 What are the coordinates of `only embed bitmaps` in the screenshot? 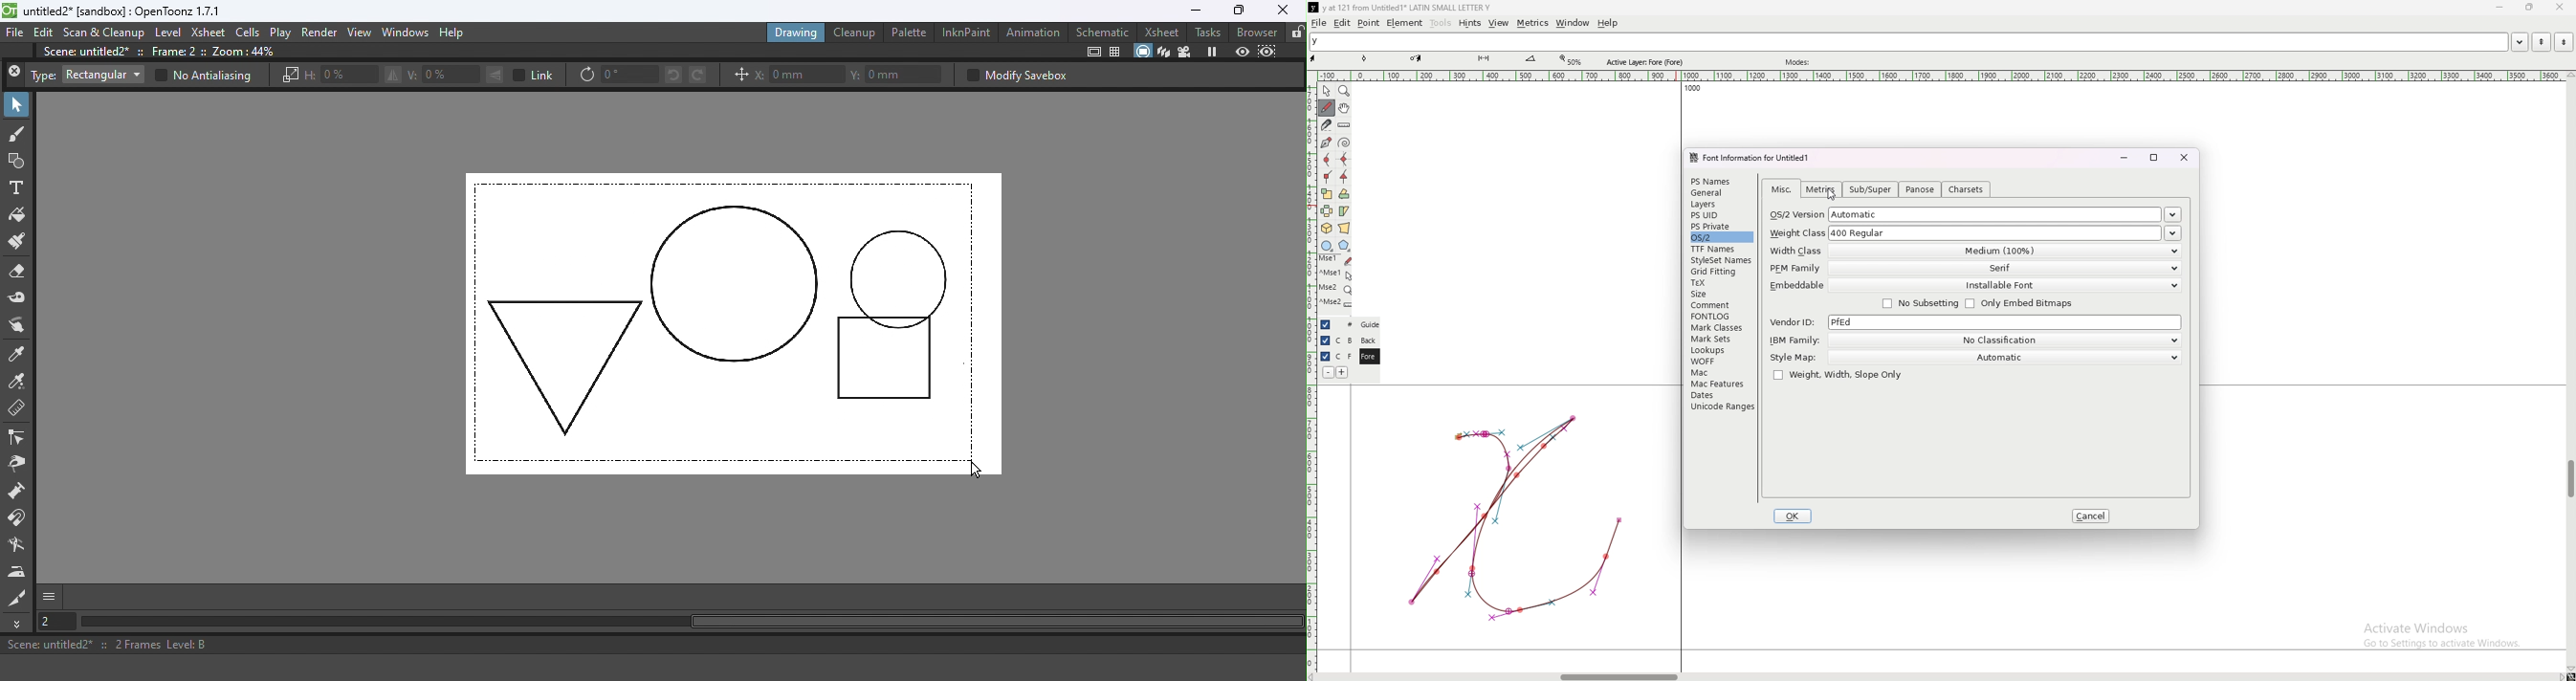 It's located at (2023, 304).